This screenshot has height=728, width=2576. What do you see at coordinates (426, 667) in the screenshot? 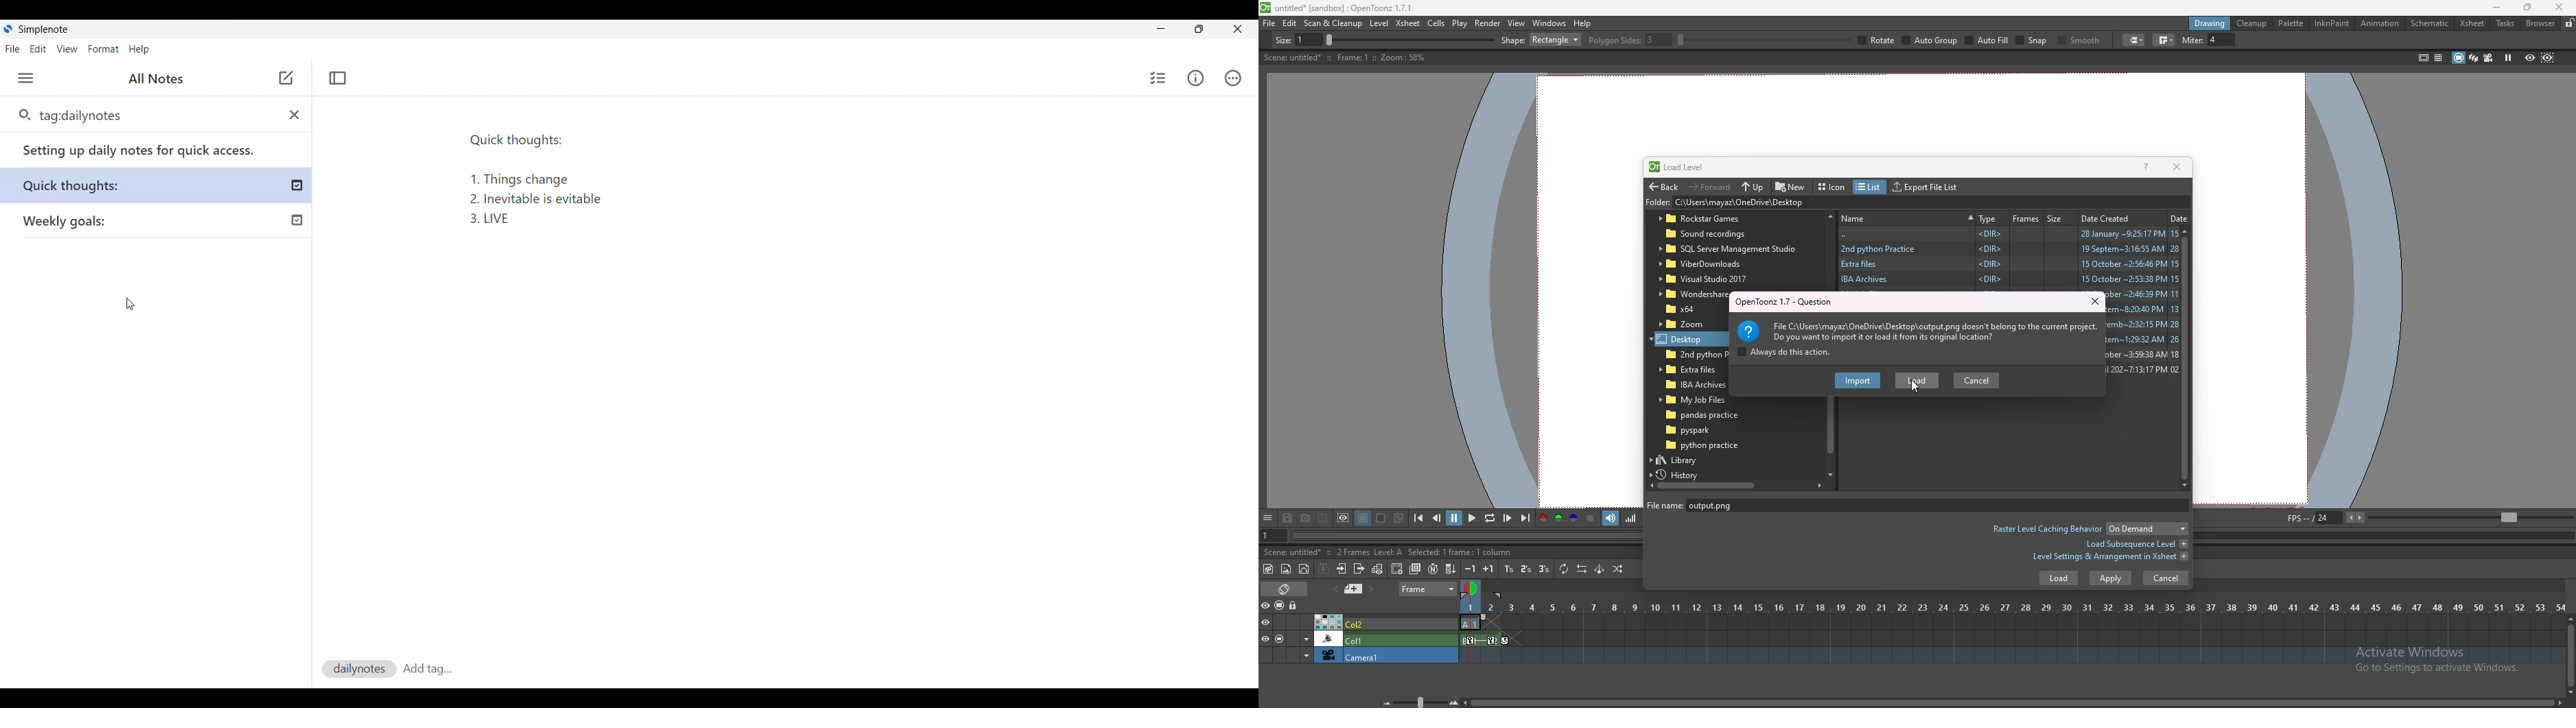
I see `Add tag` at bounding box center [426, 667].